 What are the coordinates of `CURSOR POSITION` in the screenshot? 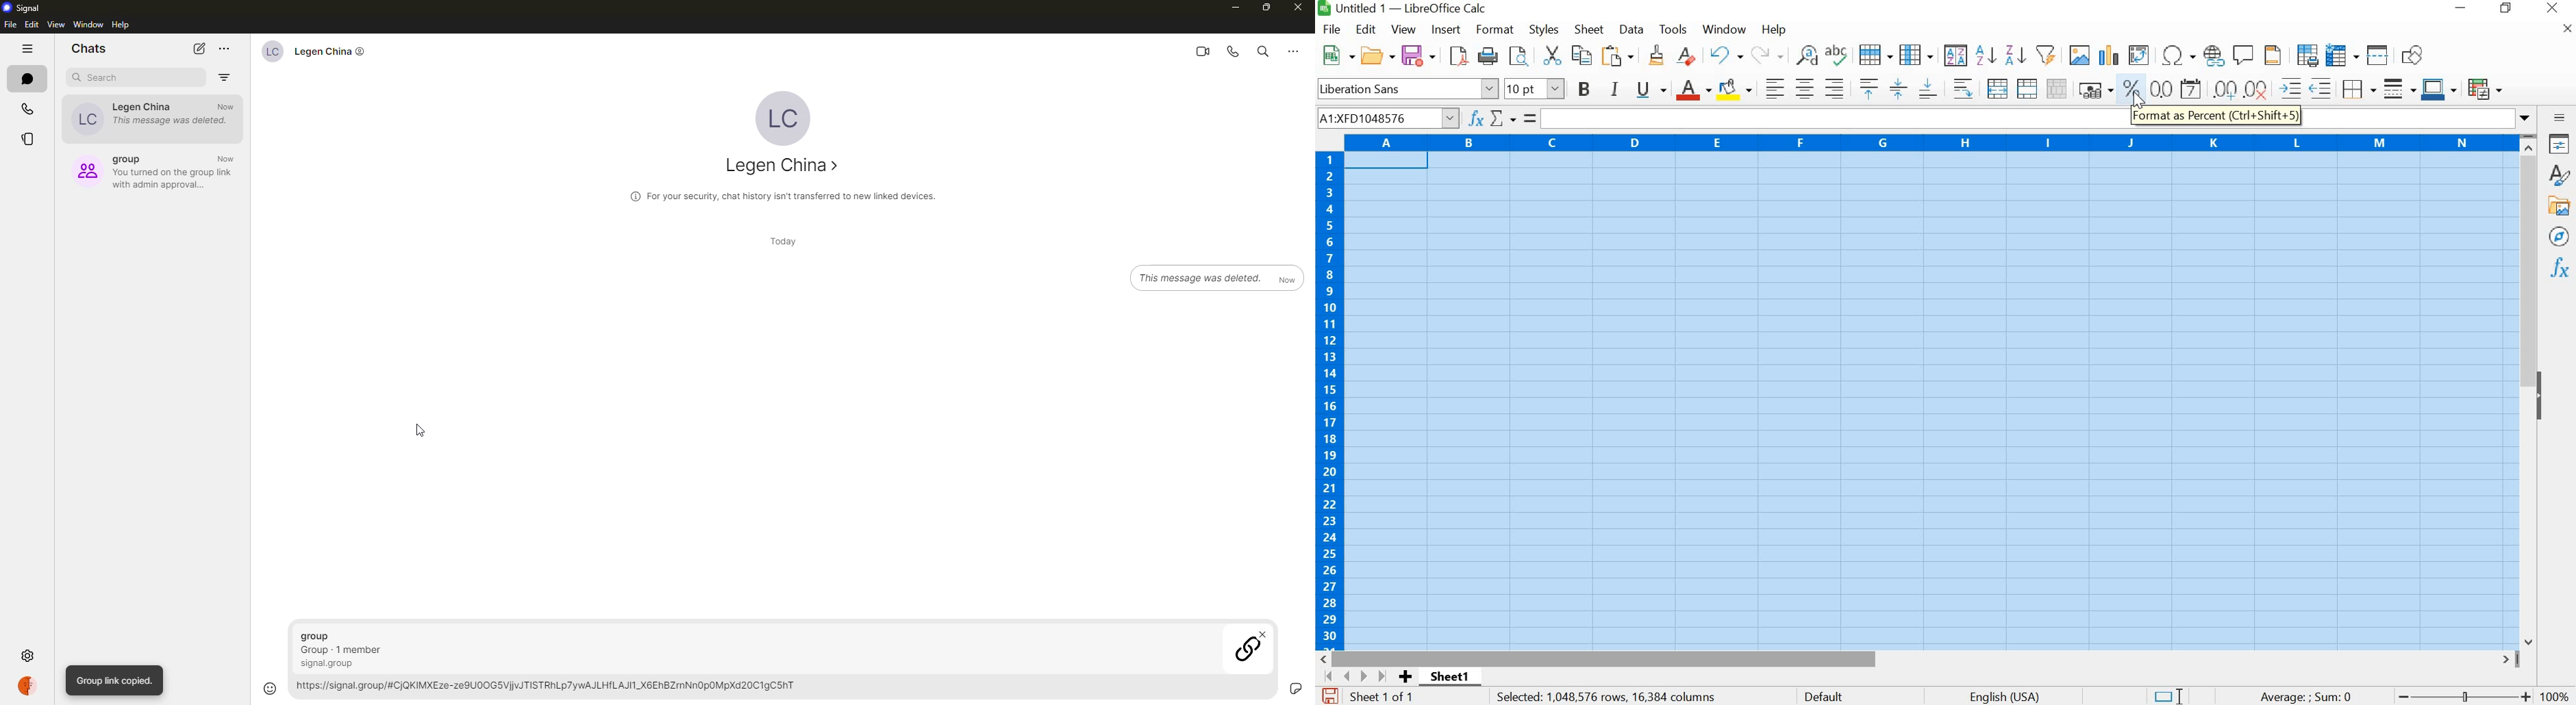 It's located at (2138, 100).